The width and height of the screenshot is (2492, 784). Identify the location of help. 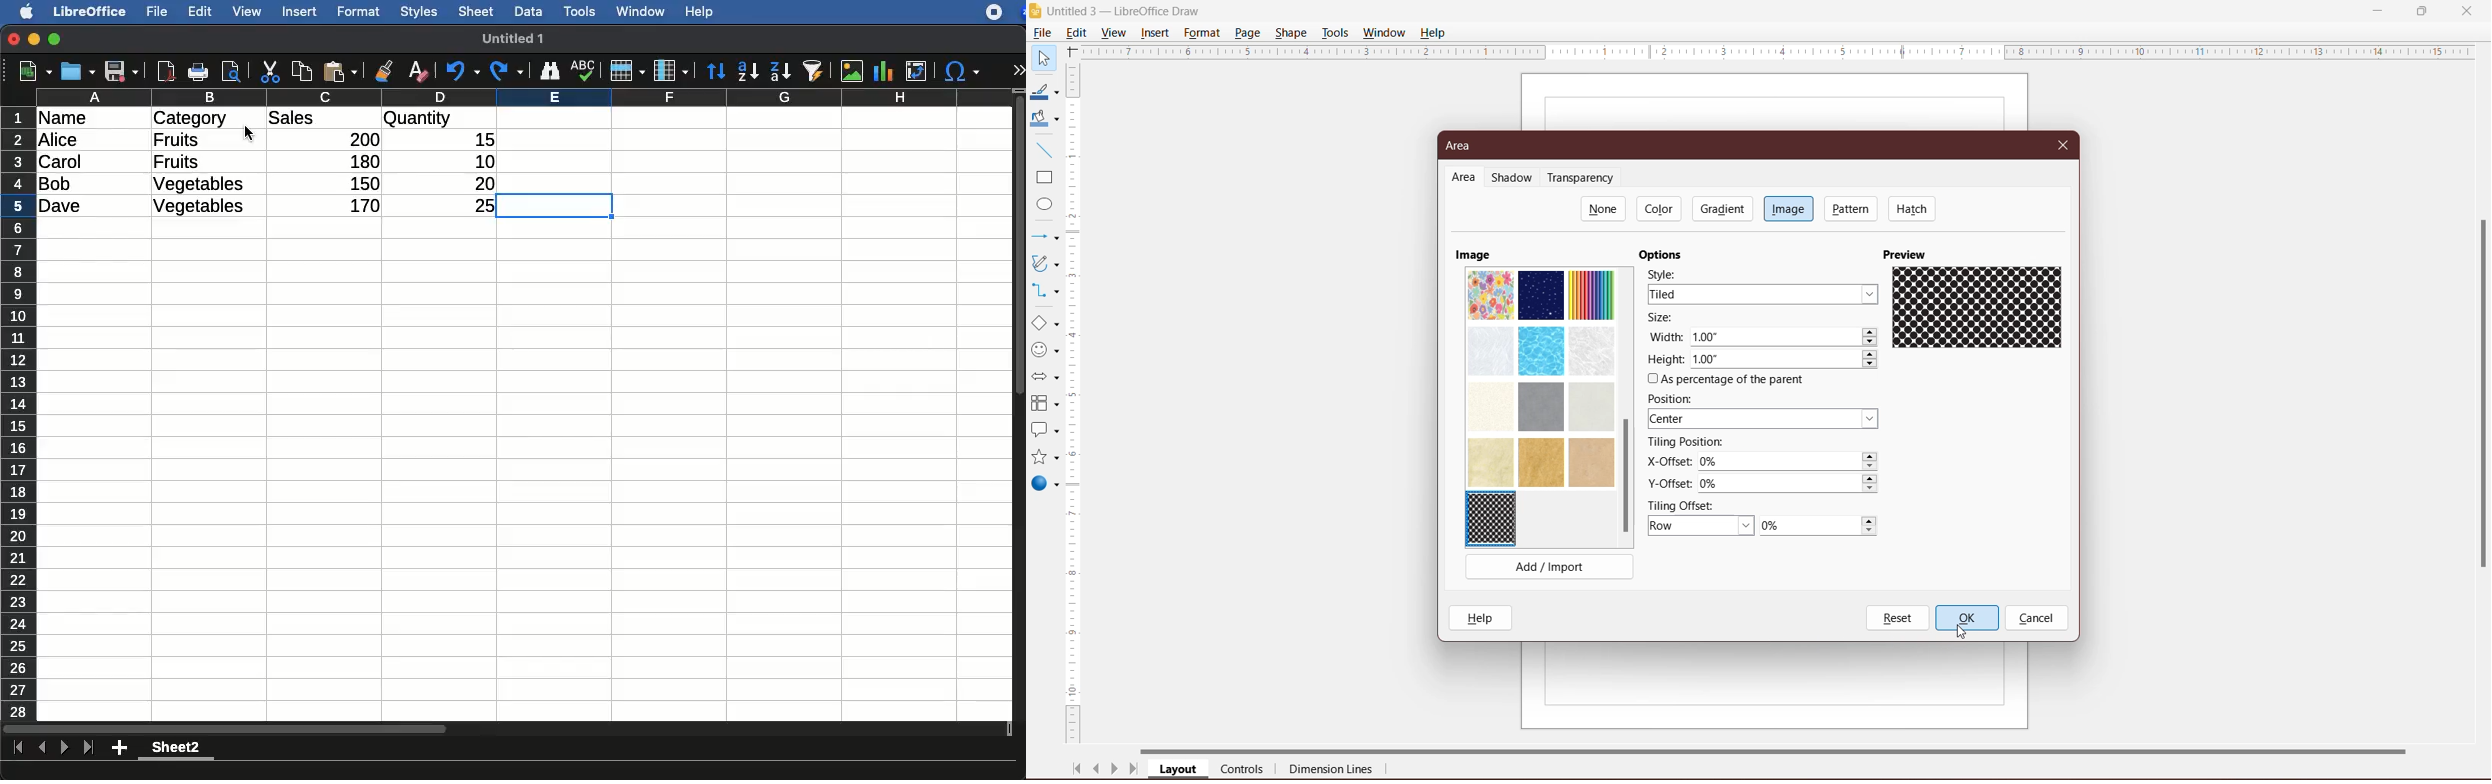
(700, 13).